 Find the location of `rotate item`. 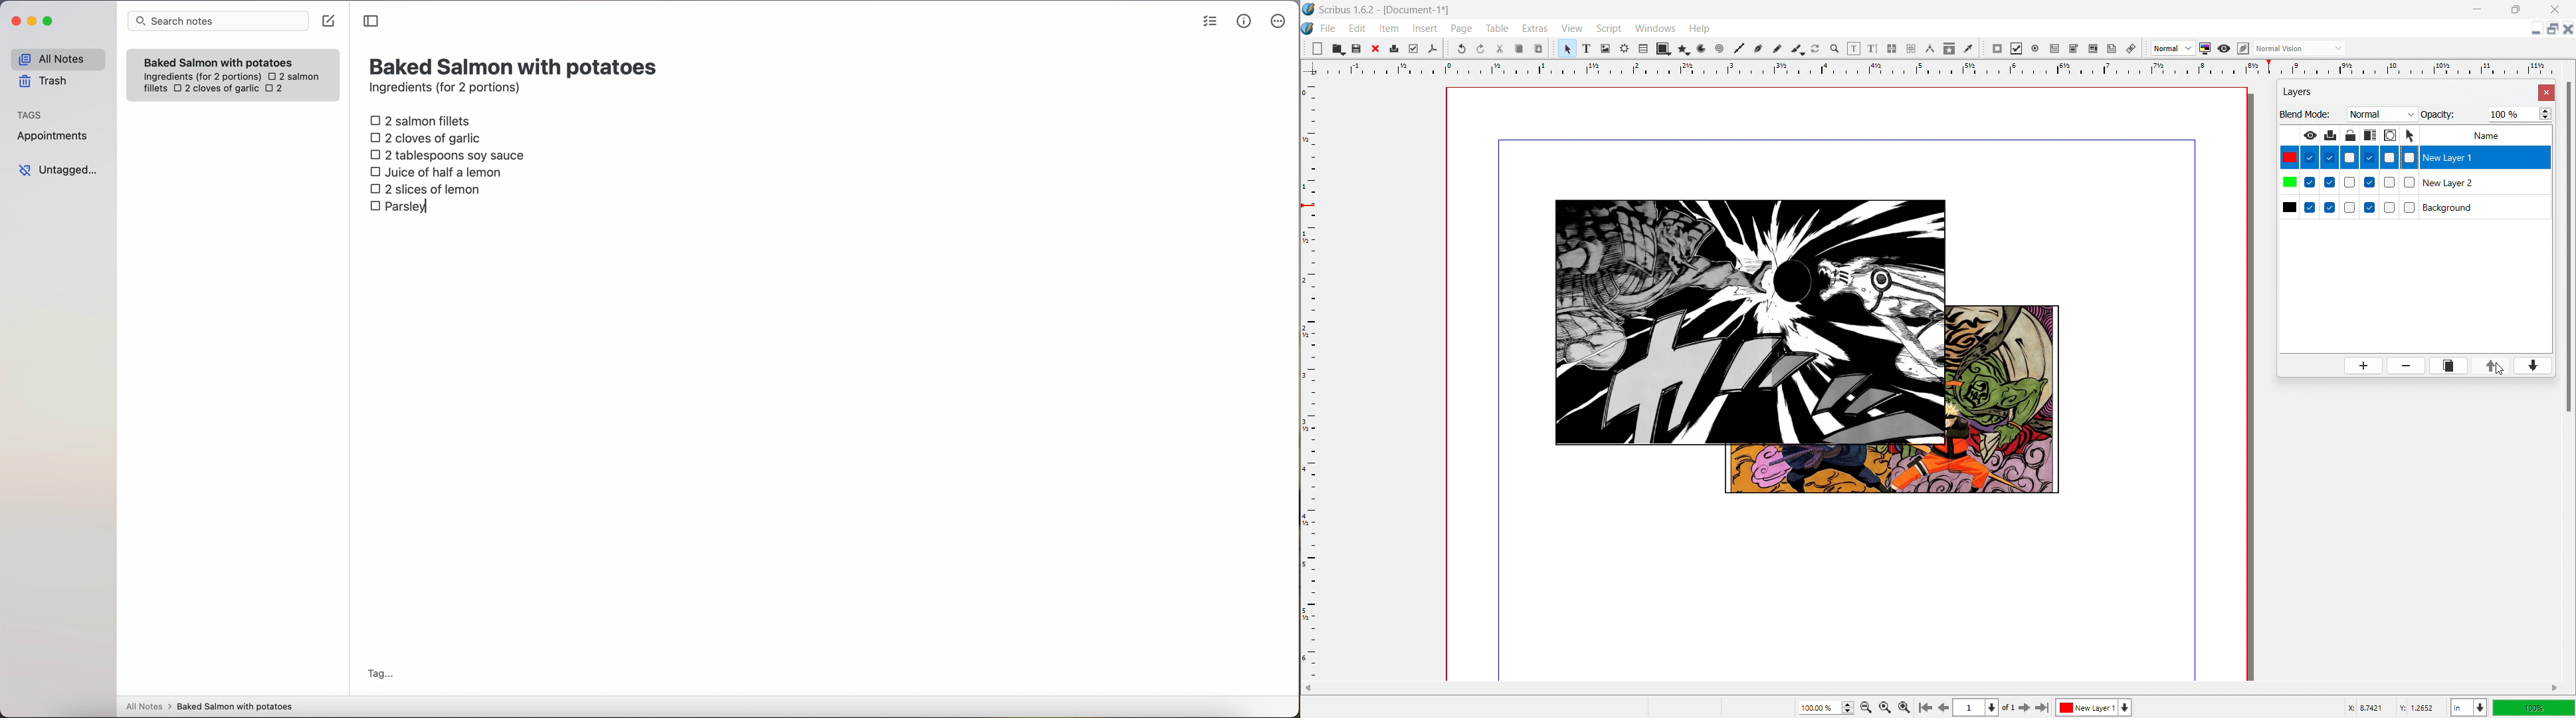

rotate item is located at coordinates (1817, 48).